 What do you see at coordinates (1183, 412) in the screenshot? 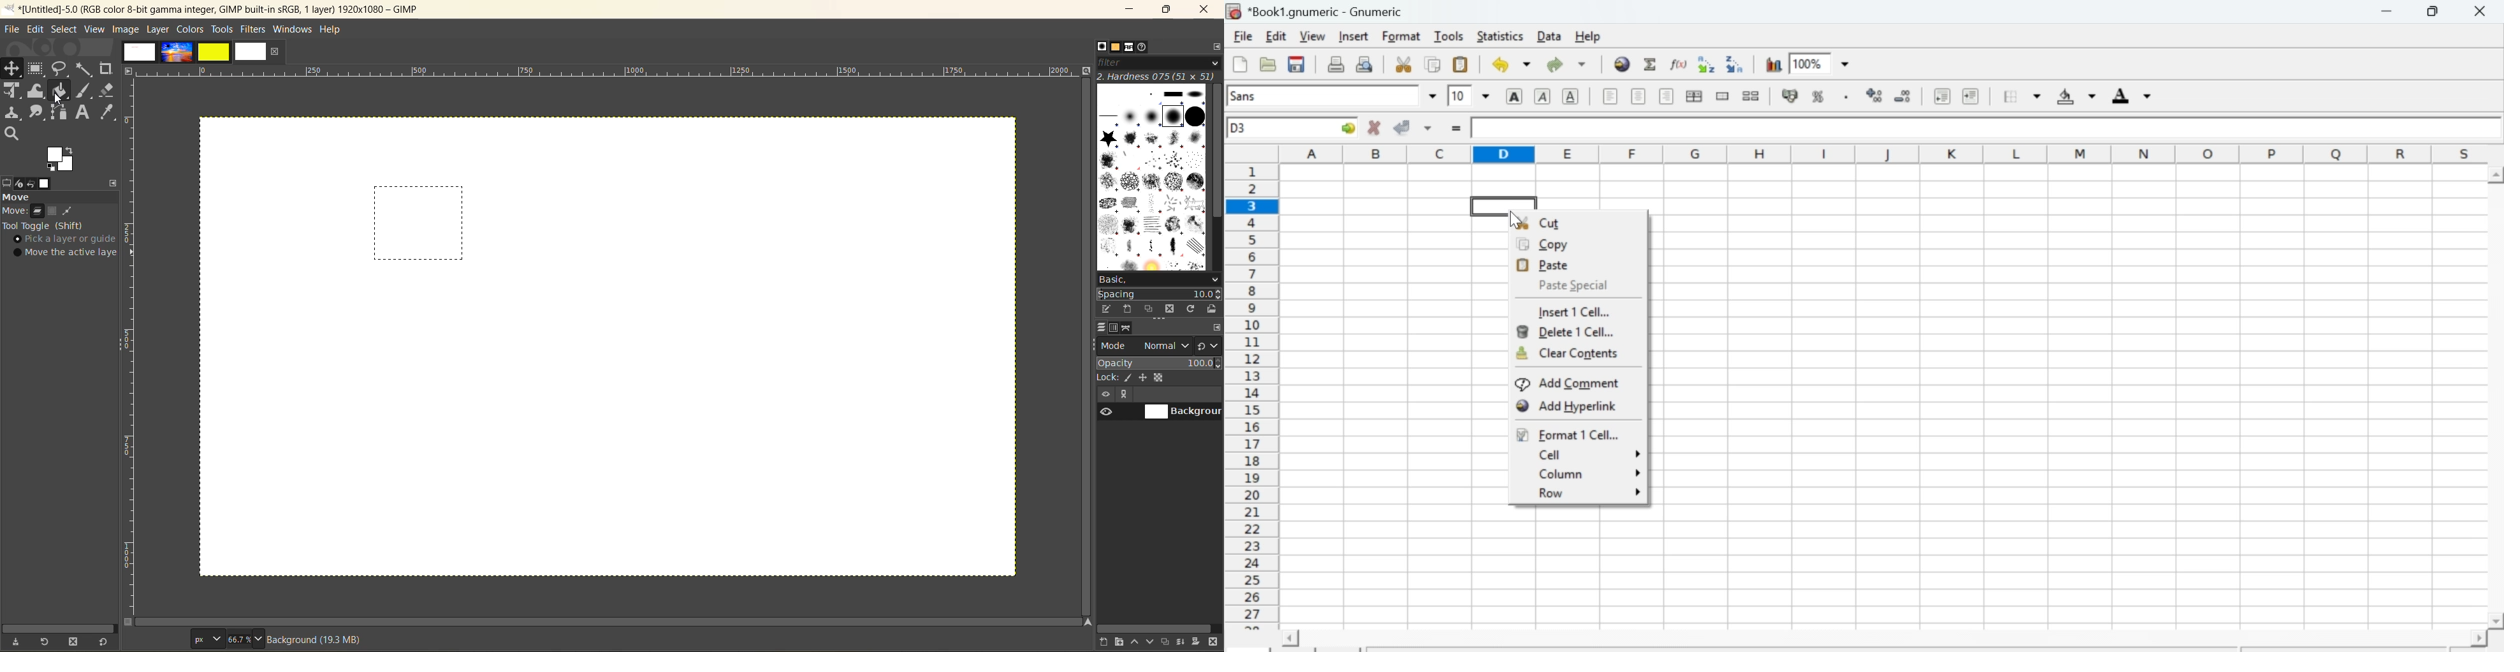
I see `background` at bounding box center [1183, 412].